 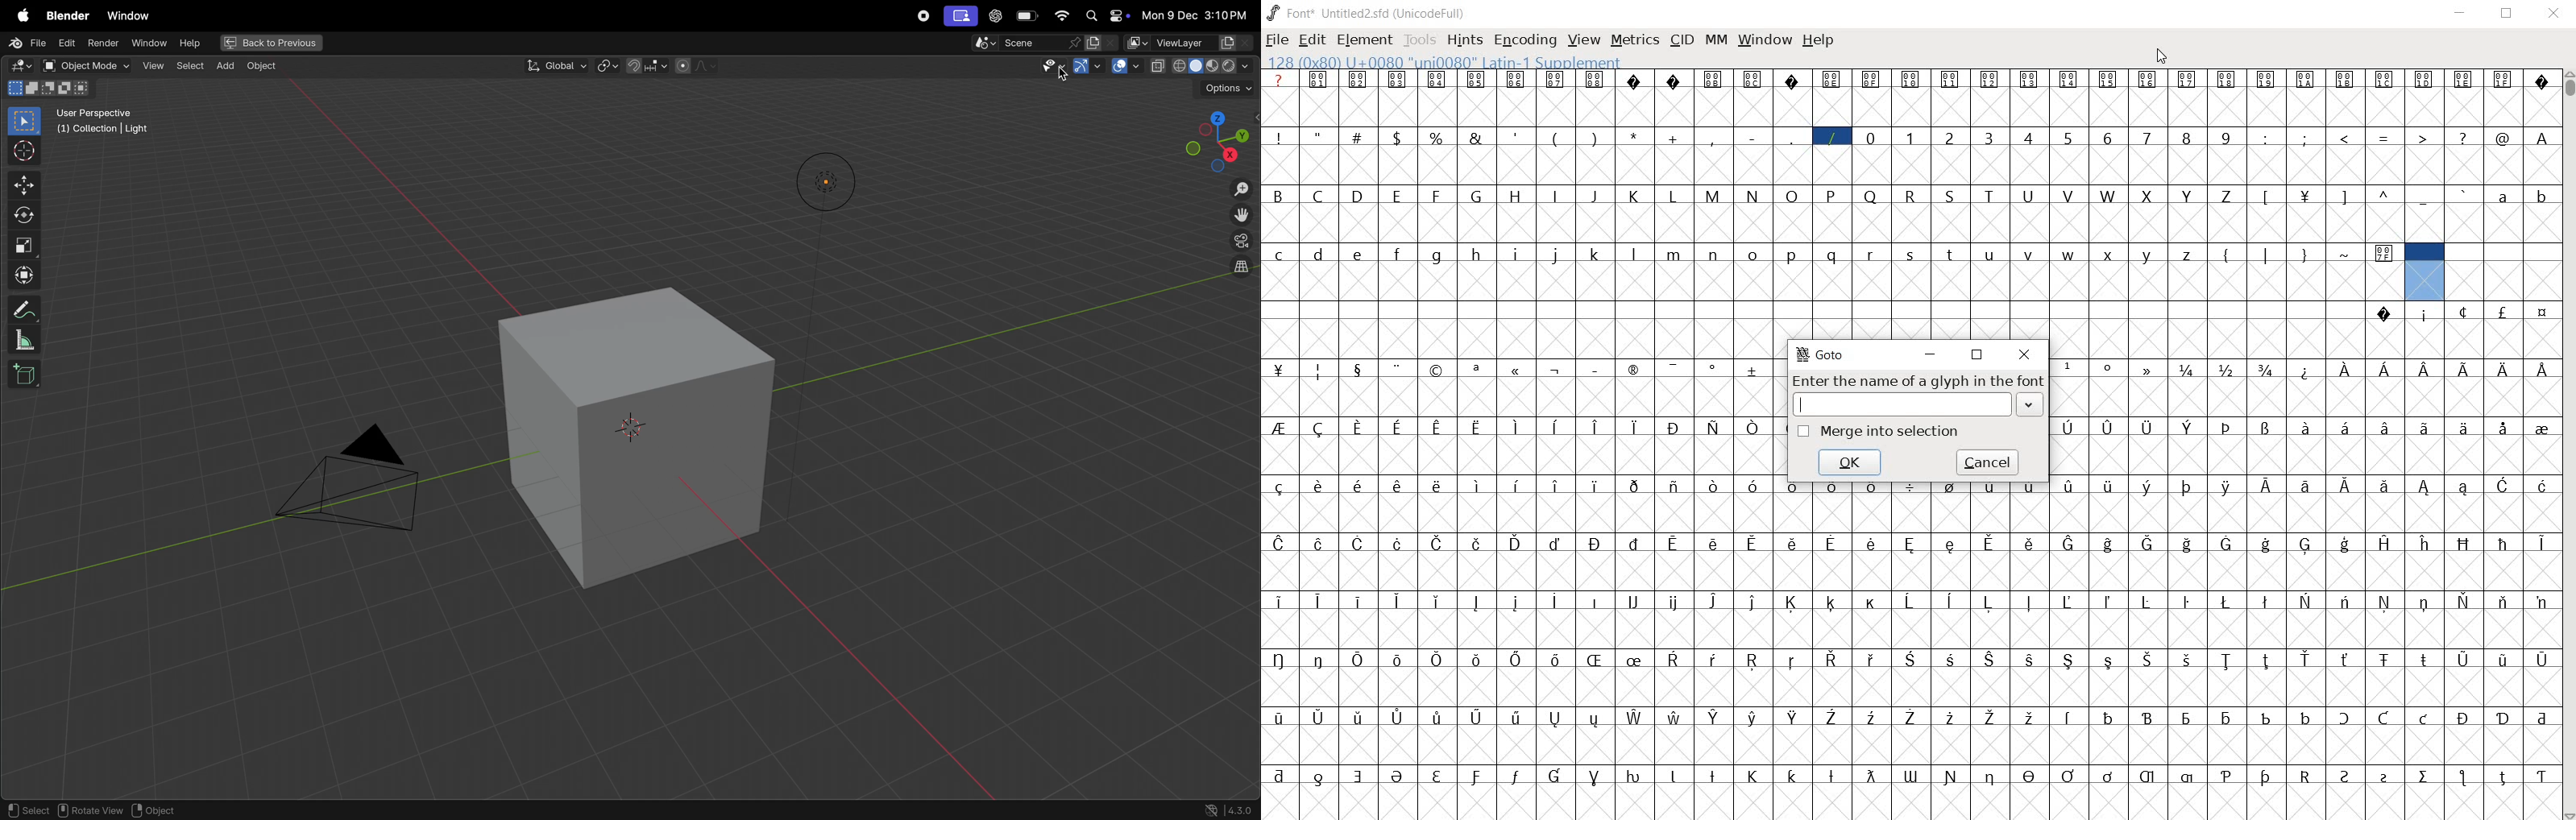 What do you see at coordinates (2464, 194) in the screenshot?
I see ``` at bounding box center [2464, 194].